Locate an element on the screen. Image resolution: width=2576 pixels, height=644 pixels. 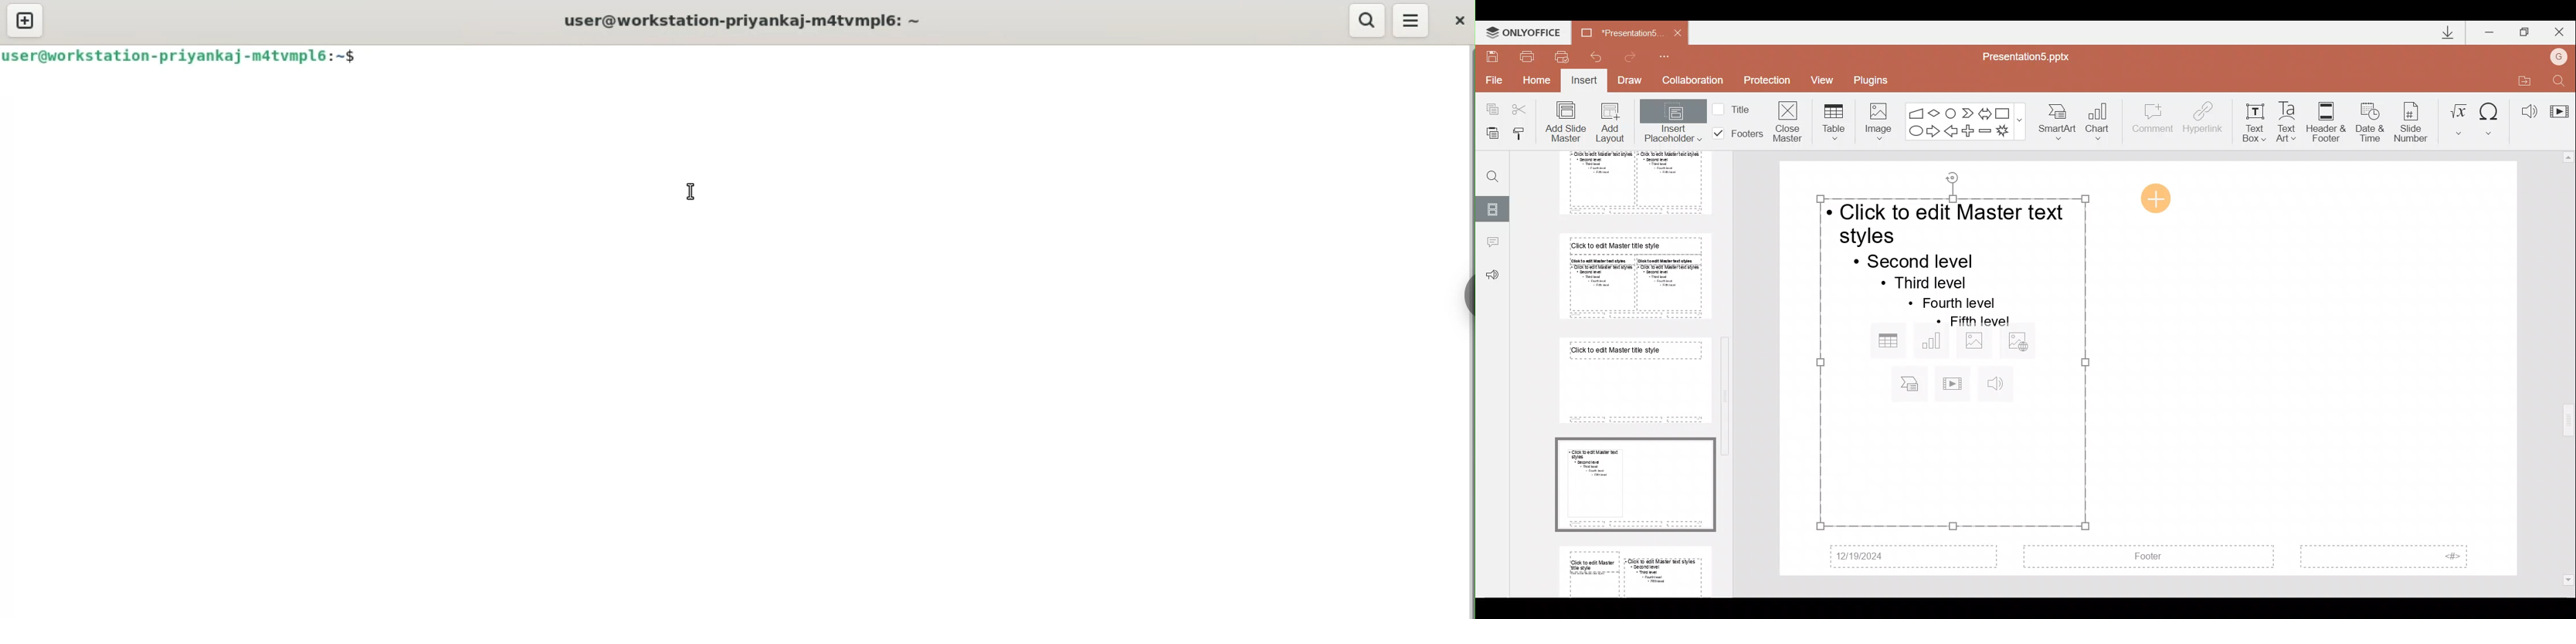
Hyperlink is located at coordinates (2204, 119).